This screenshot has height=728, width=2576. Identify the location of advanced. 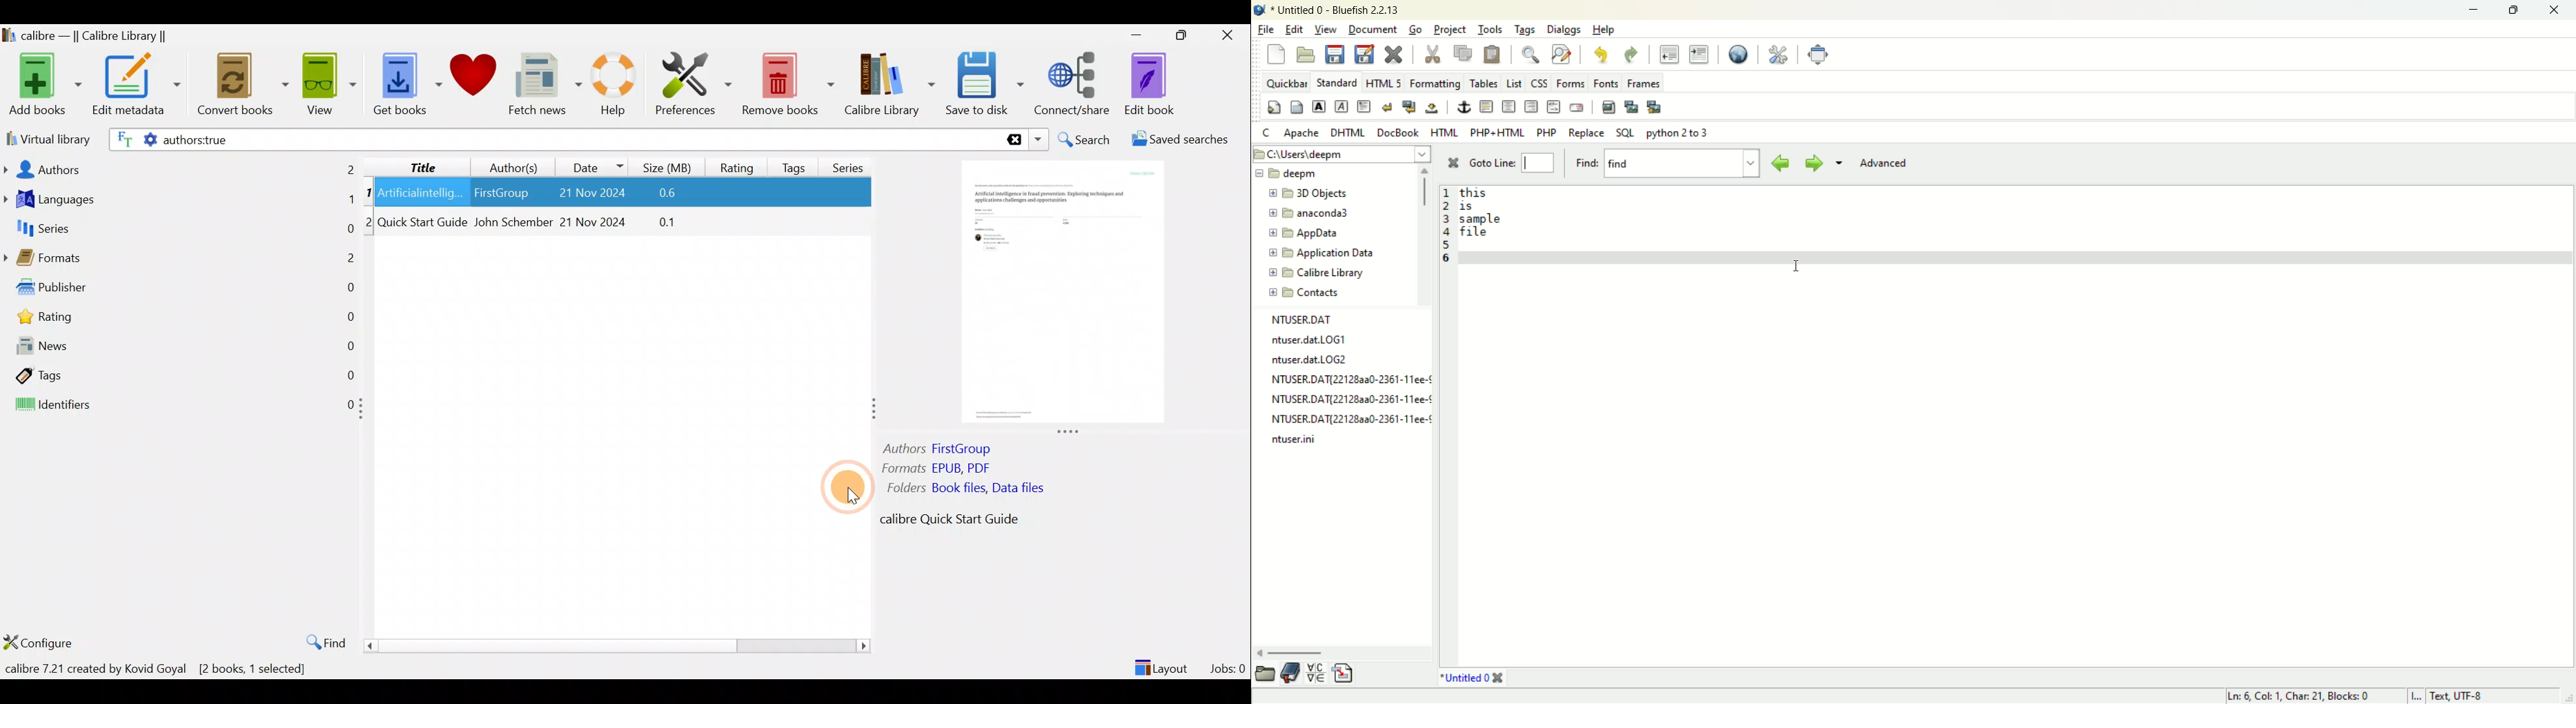
(1885, 164).